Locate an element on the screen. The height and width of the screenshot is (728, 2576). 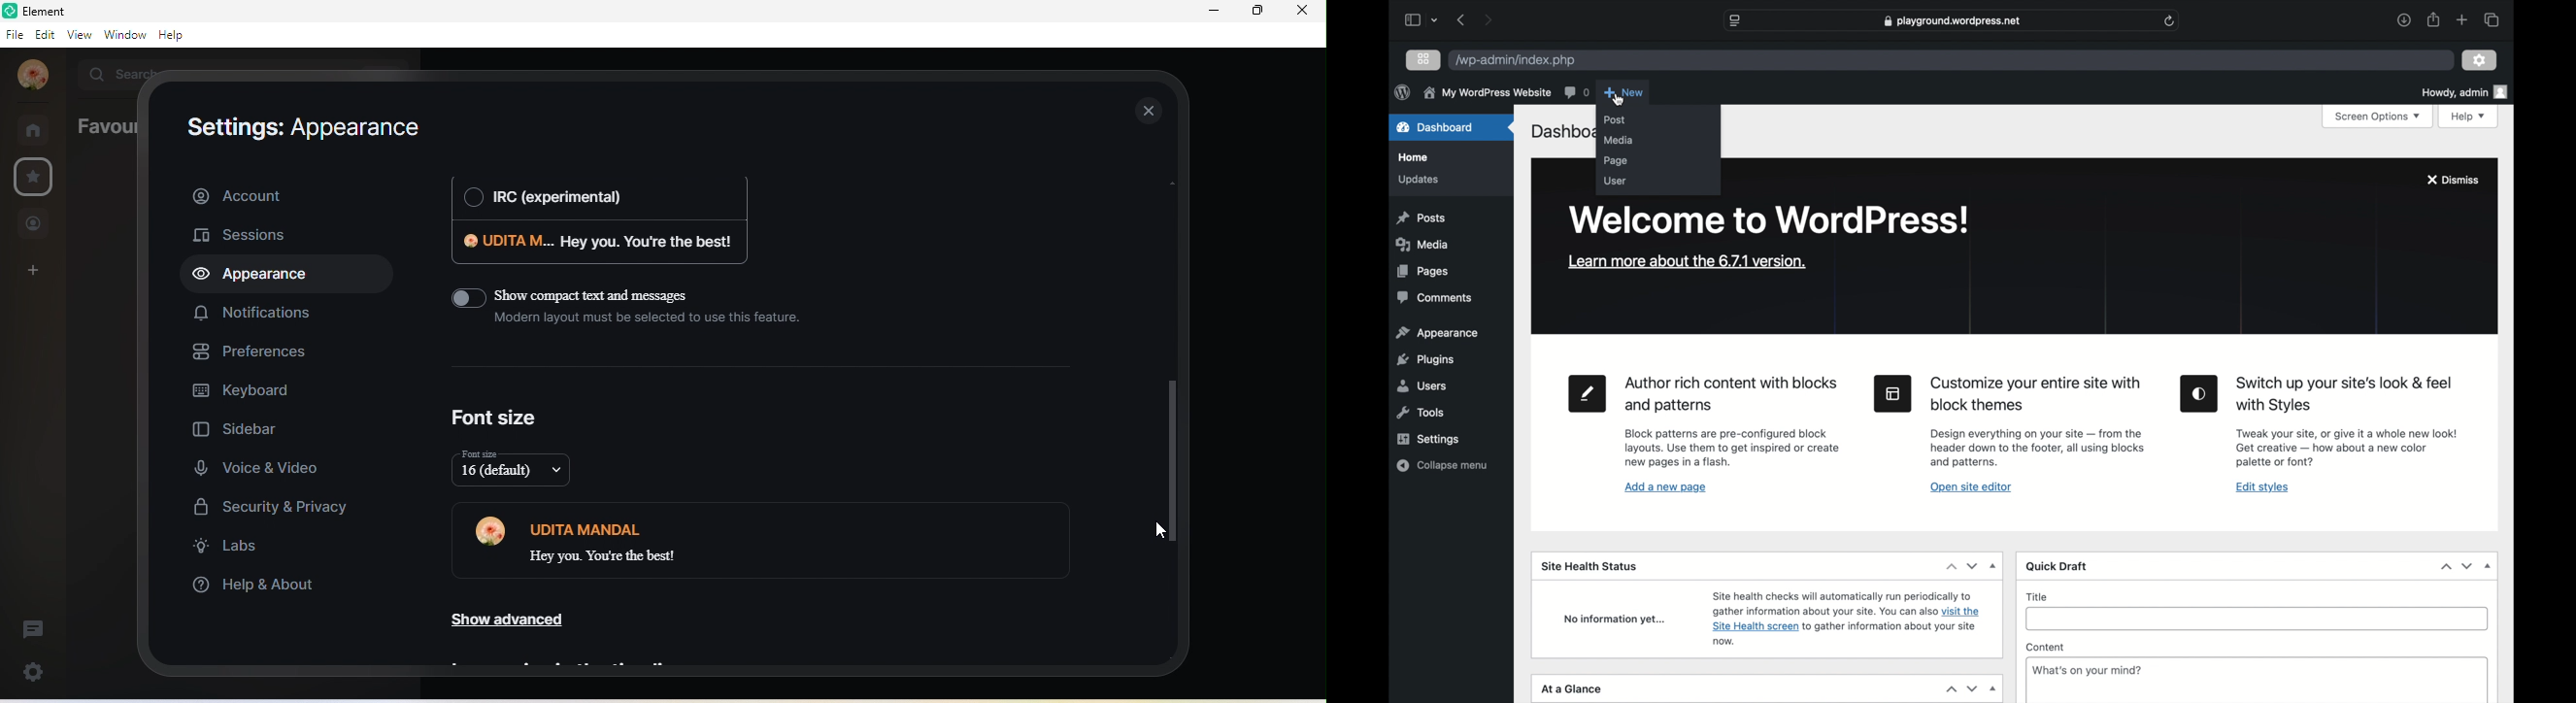
notifications is located at coordinates (252, 316).